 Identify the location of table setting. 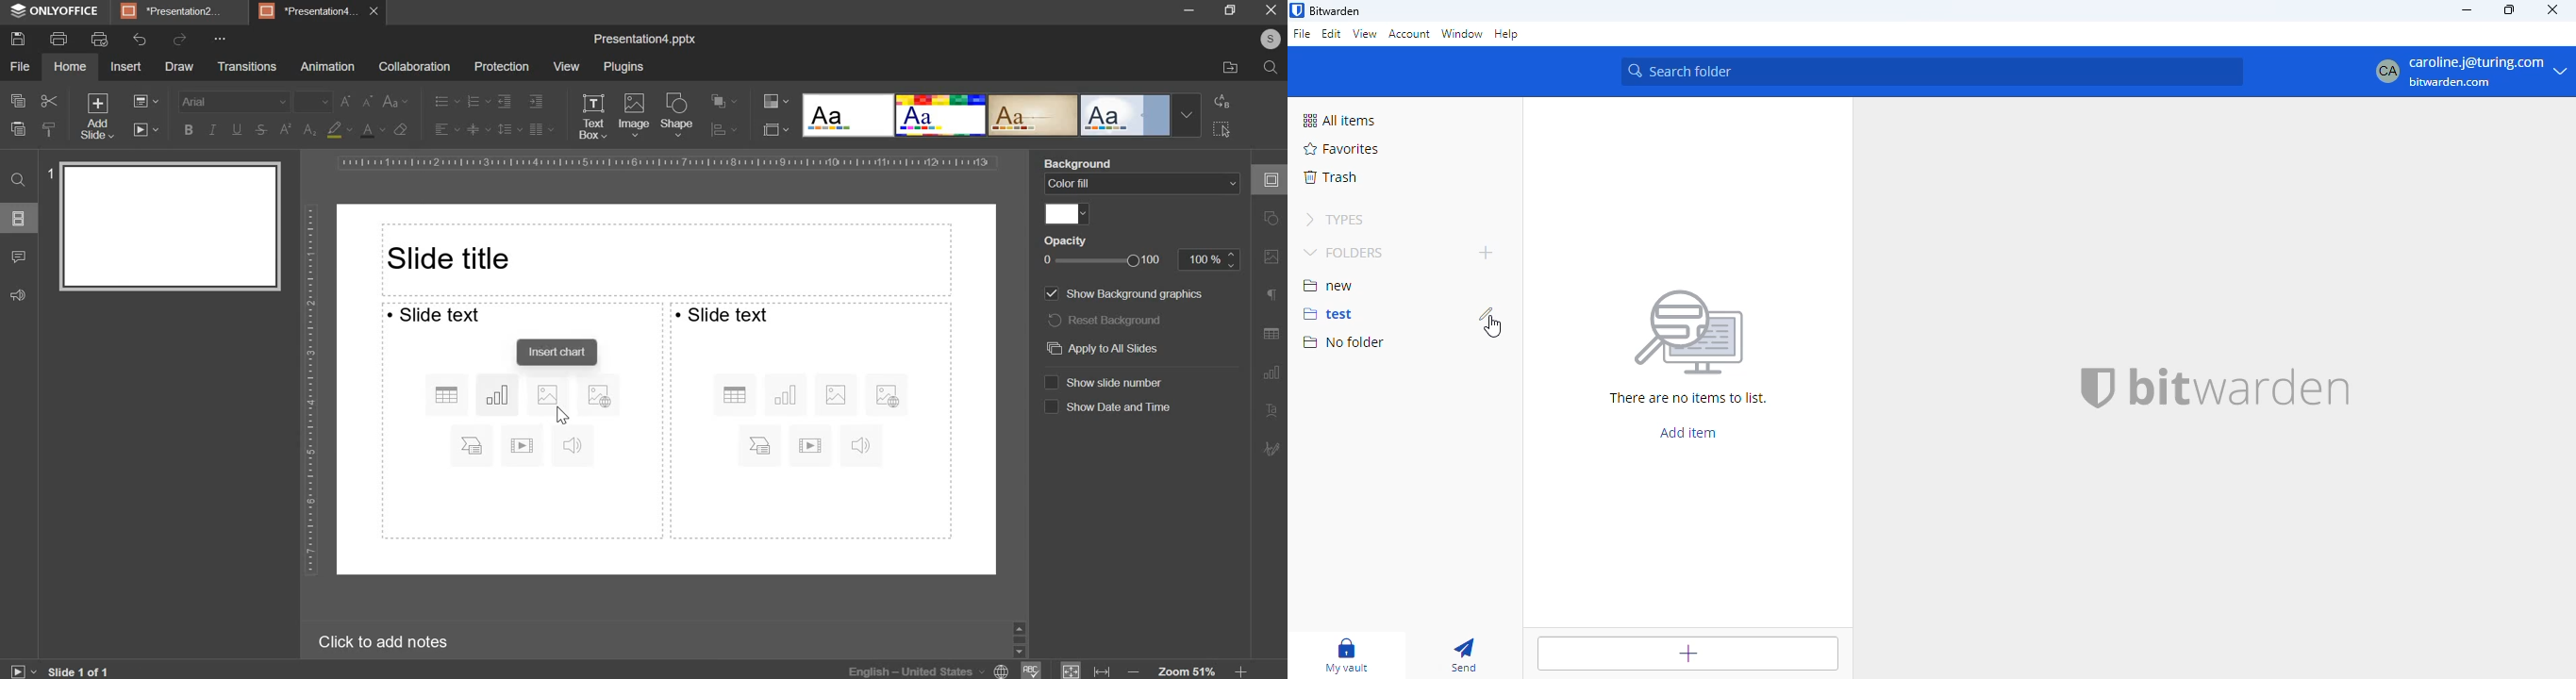
(1271, 330).